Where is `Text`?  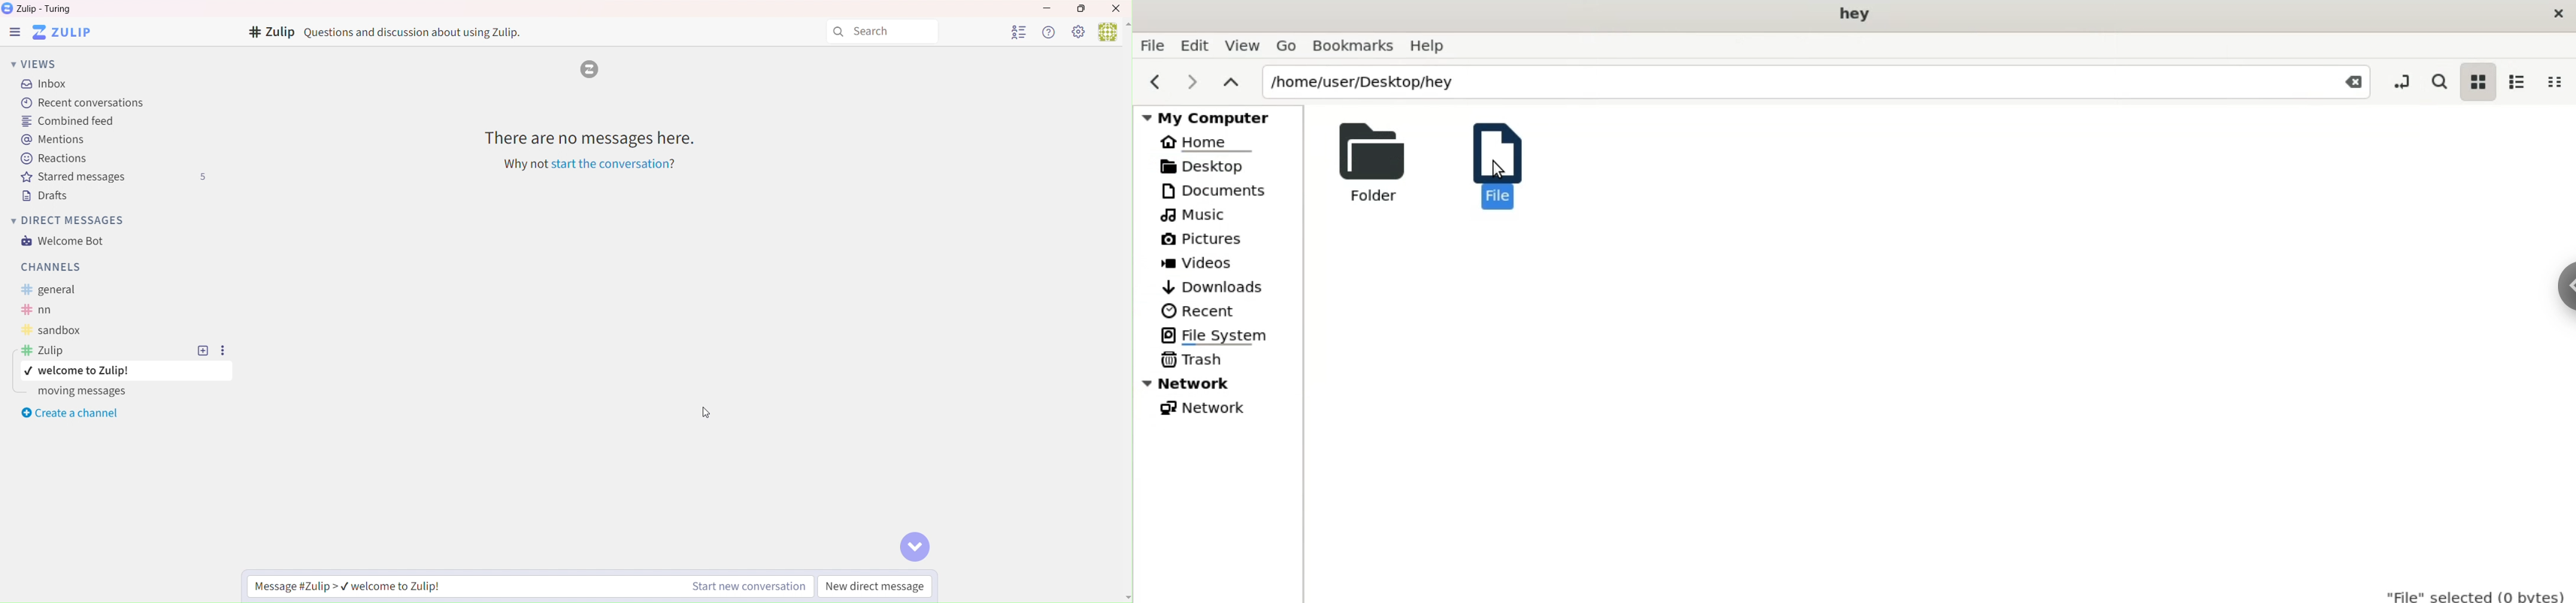 Text is located at coordinates (46, 9).